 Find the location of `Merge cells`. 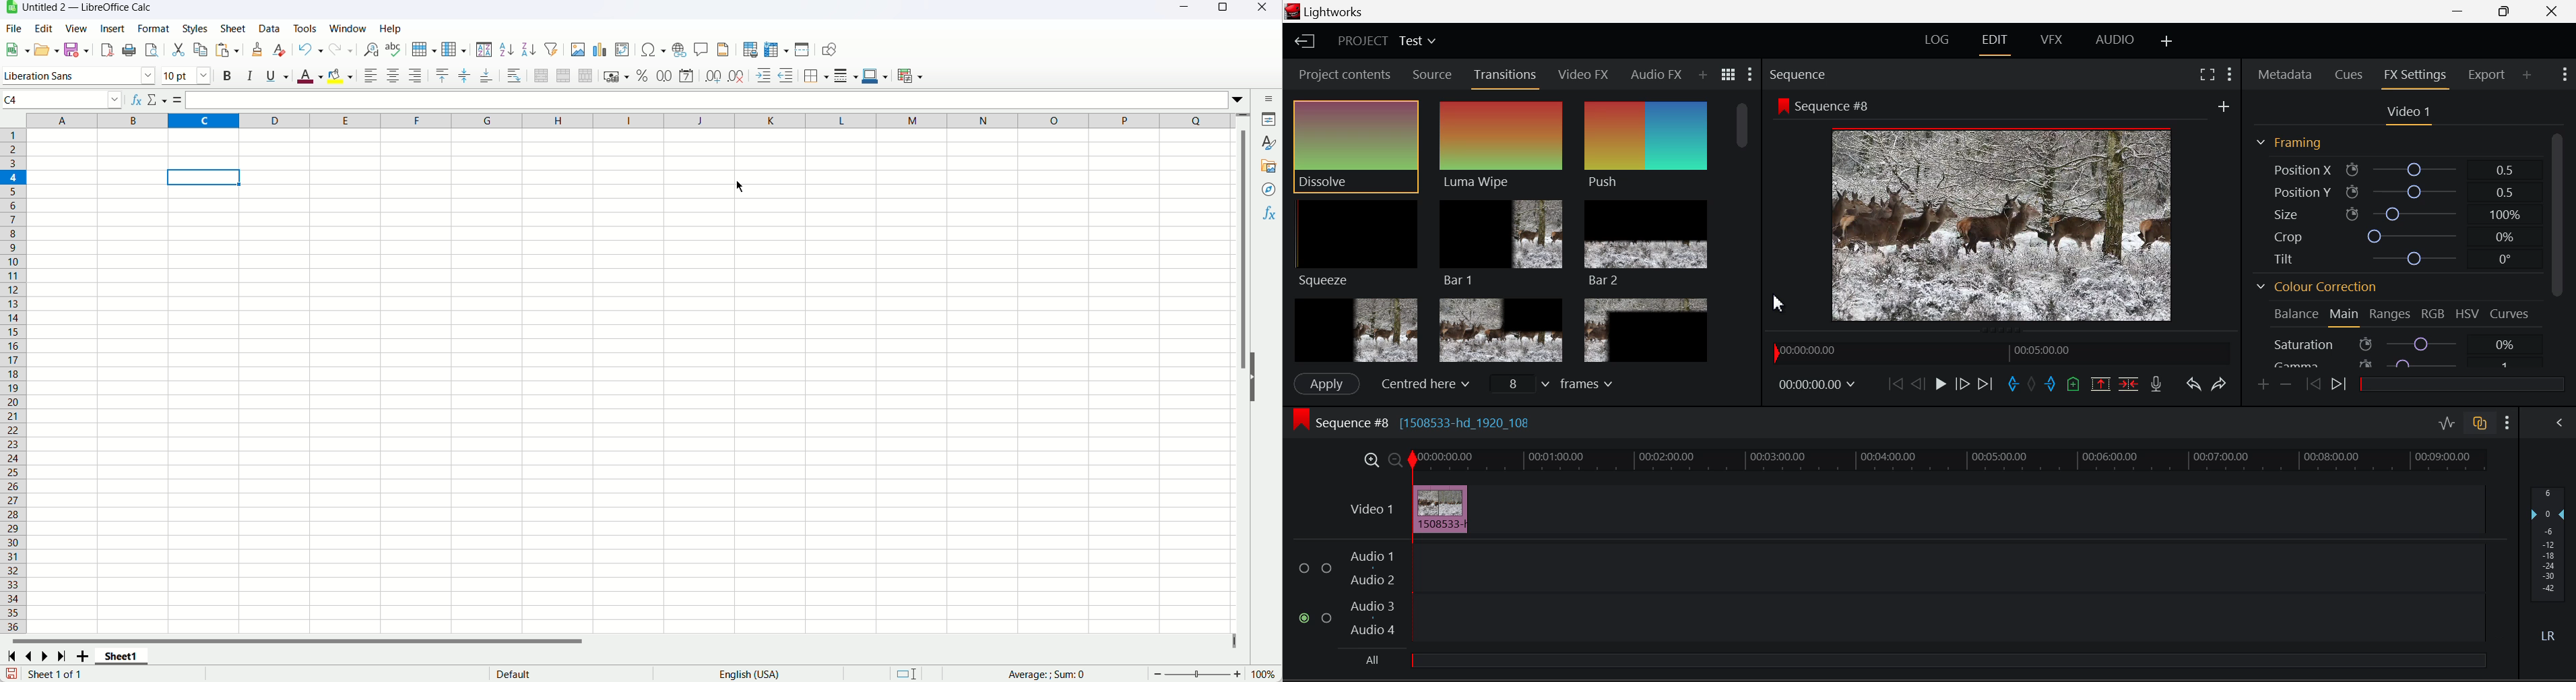

Merge cells is located at coordinates (563, 76).